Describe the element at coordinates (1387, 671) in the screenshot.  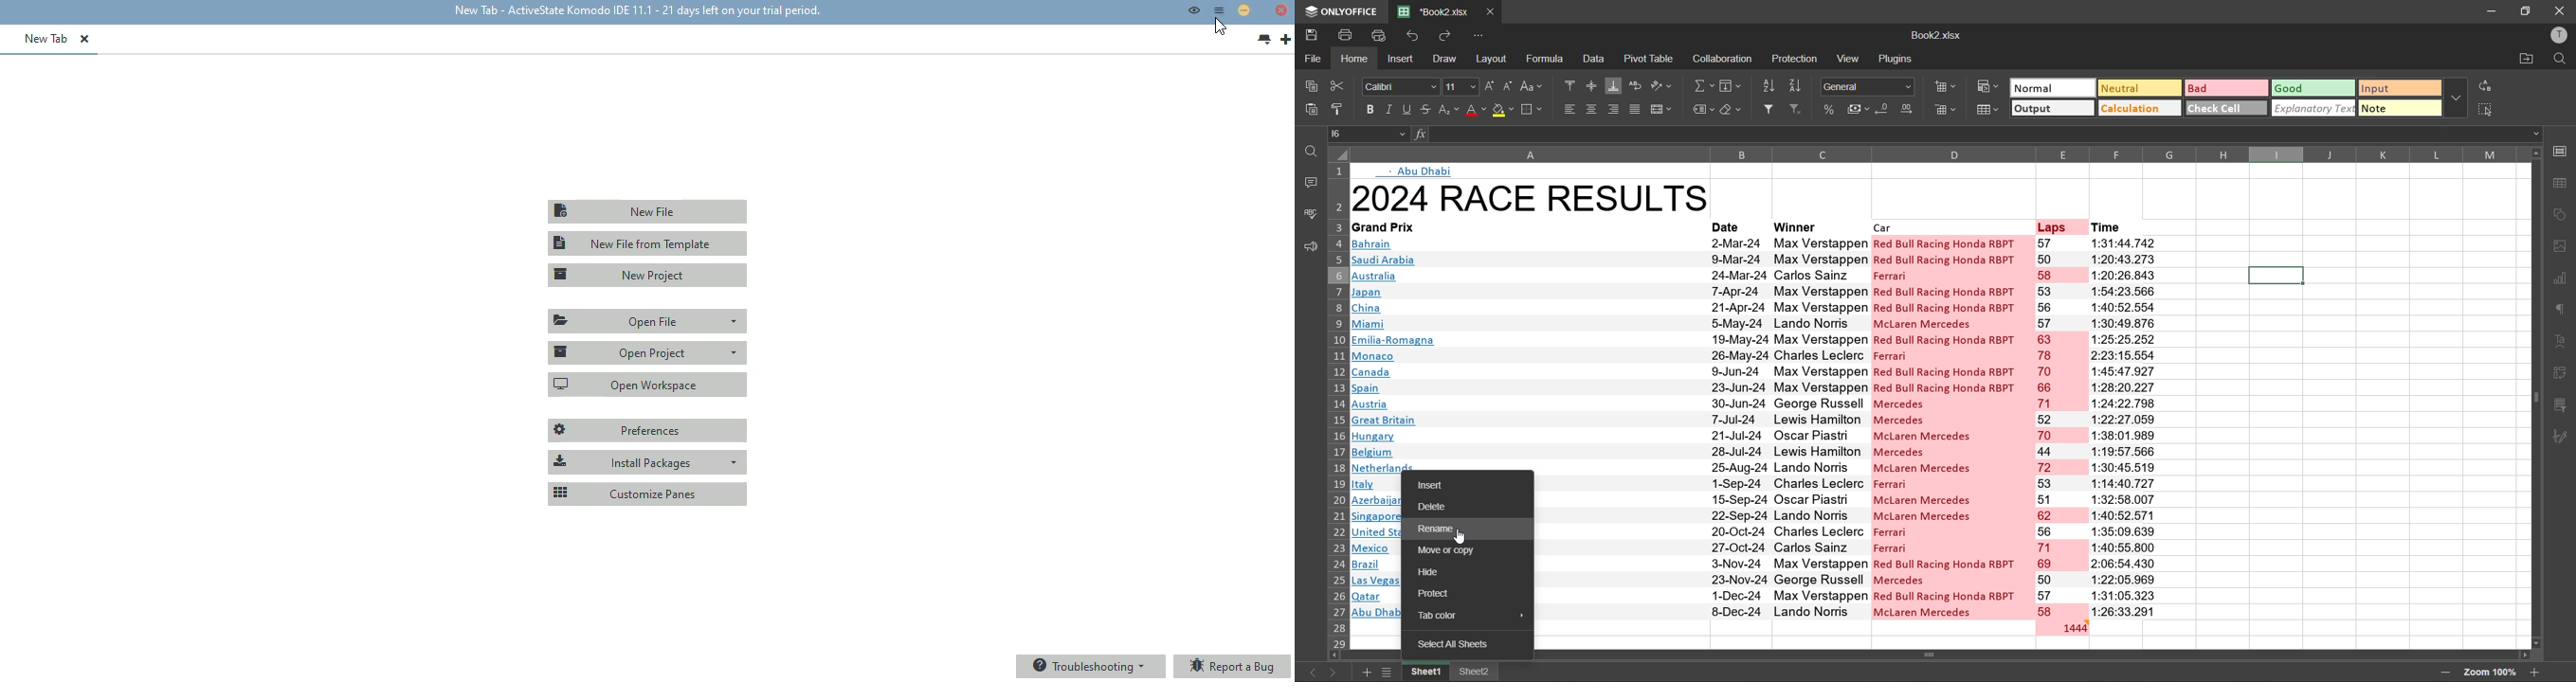
I see `sheet list` at that location.